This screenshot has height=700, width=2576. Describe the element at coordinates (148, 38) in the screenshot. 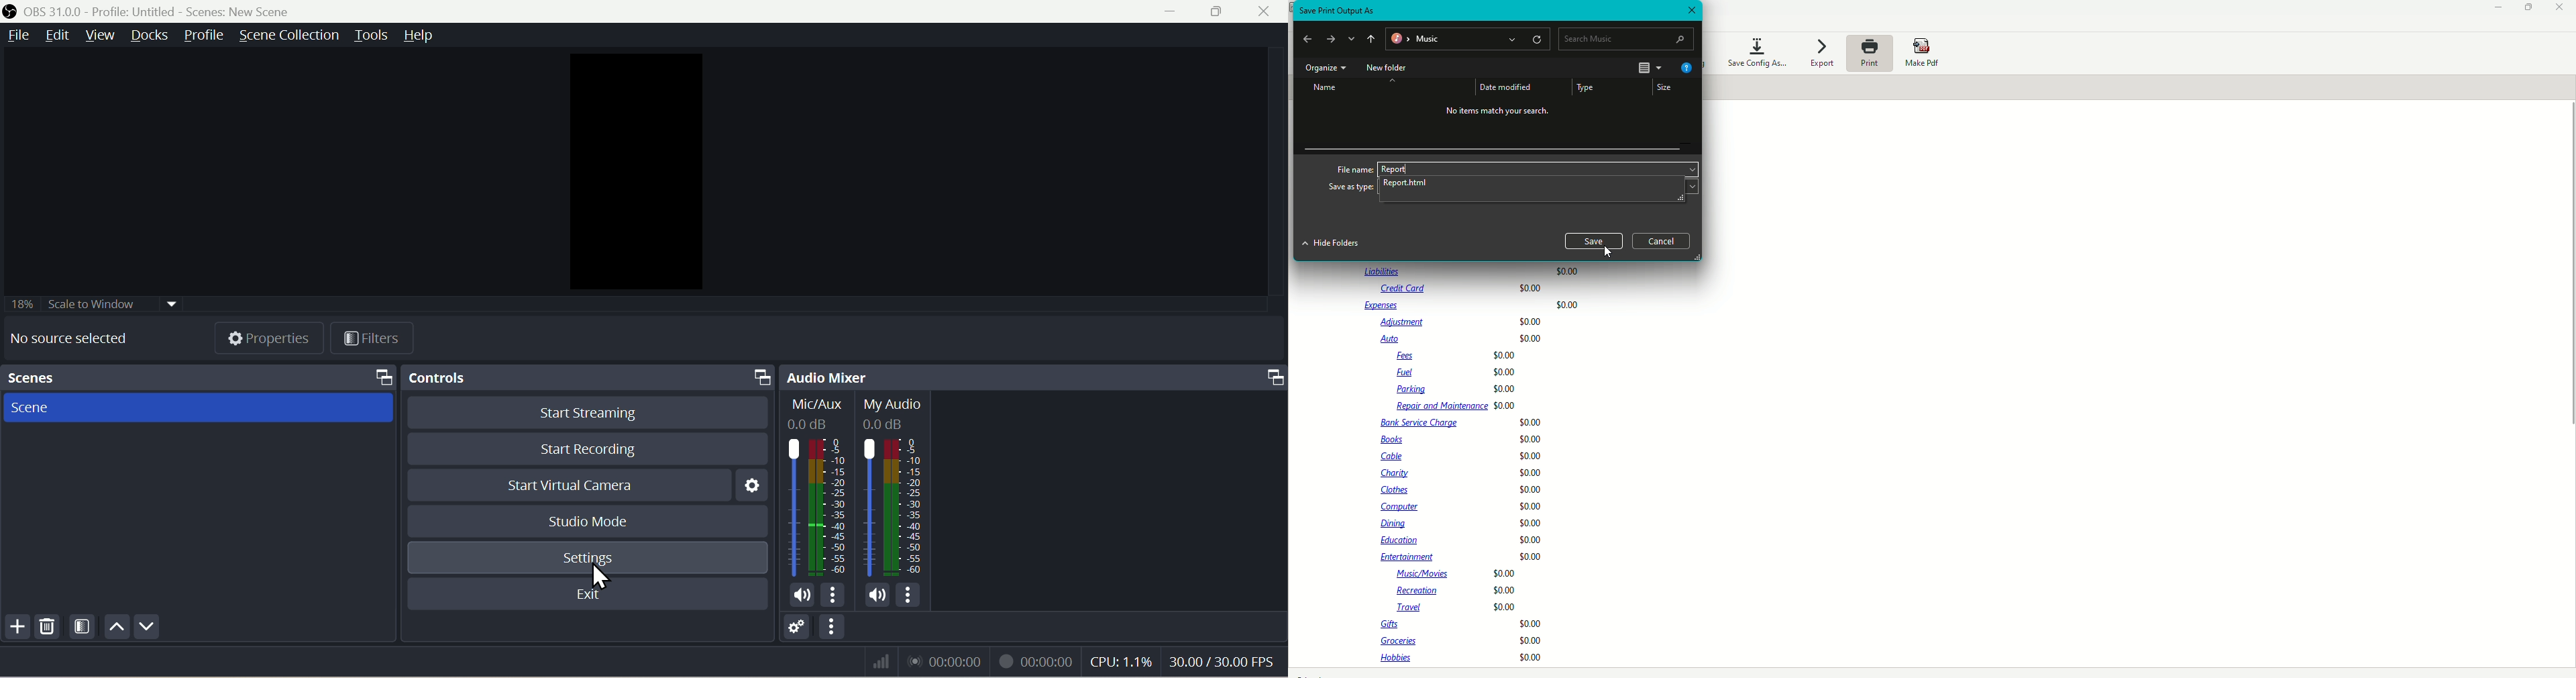

I see `Docks` at that location.